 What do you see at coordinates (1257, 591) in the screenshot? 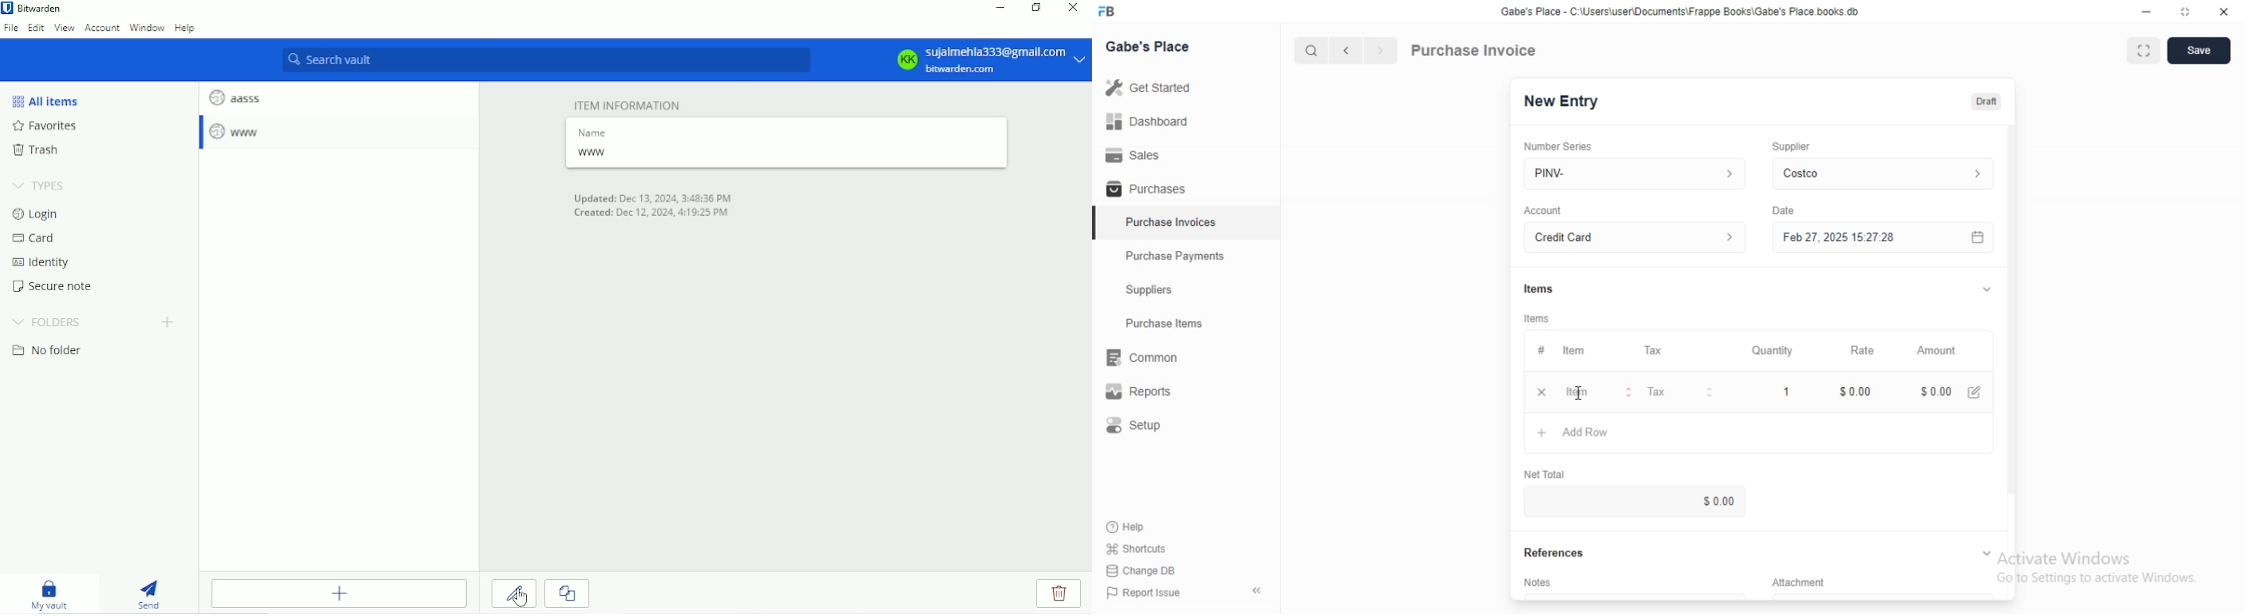
I see `Collapse` at bounding box center [1257, 591].